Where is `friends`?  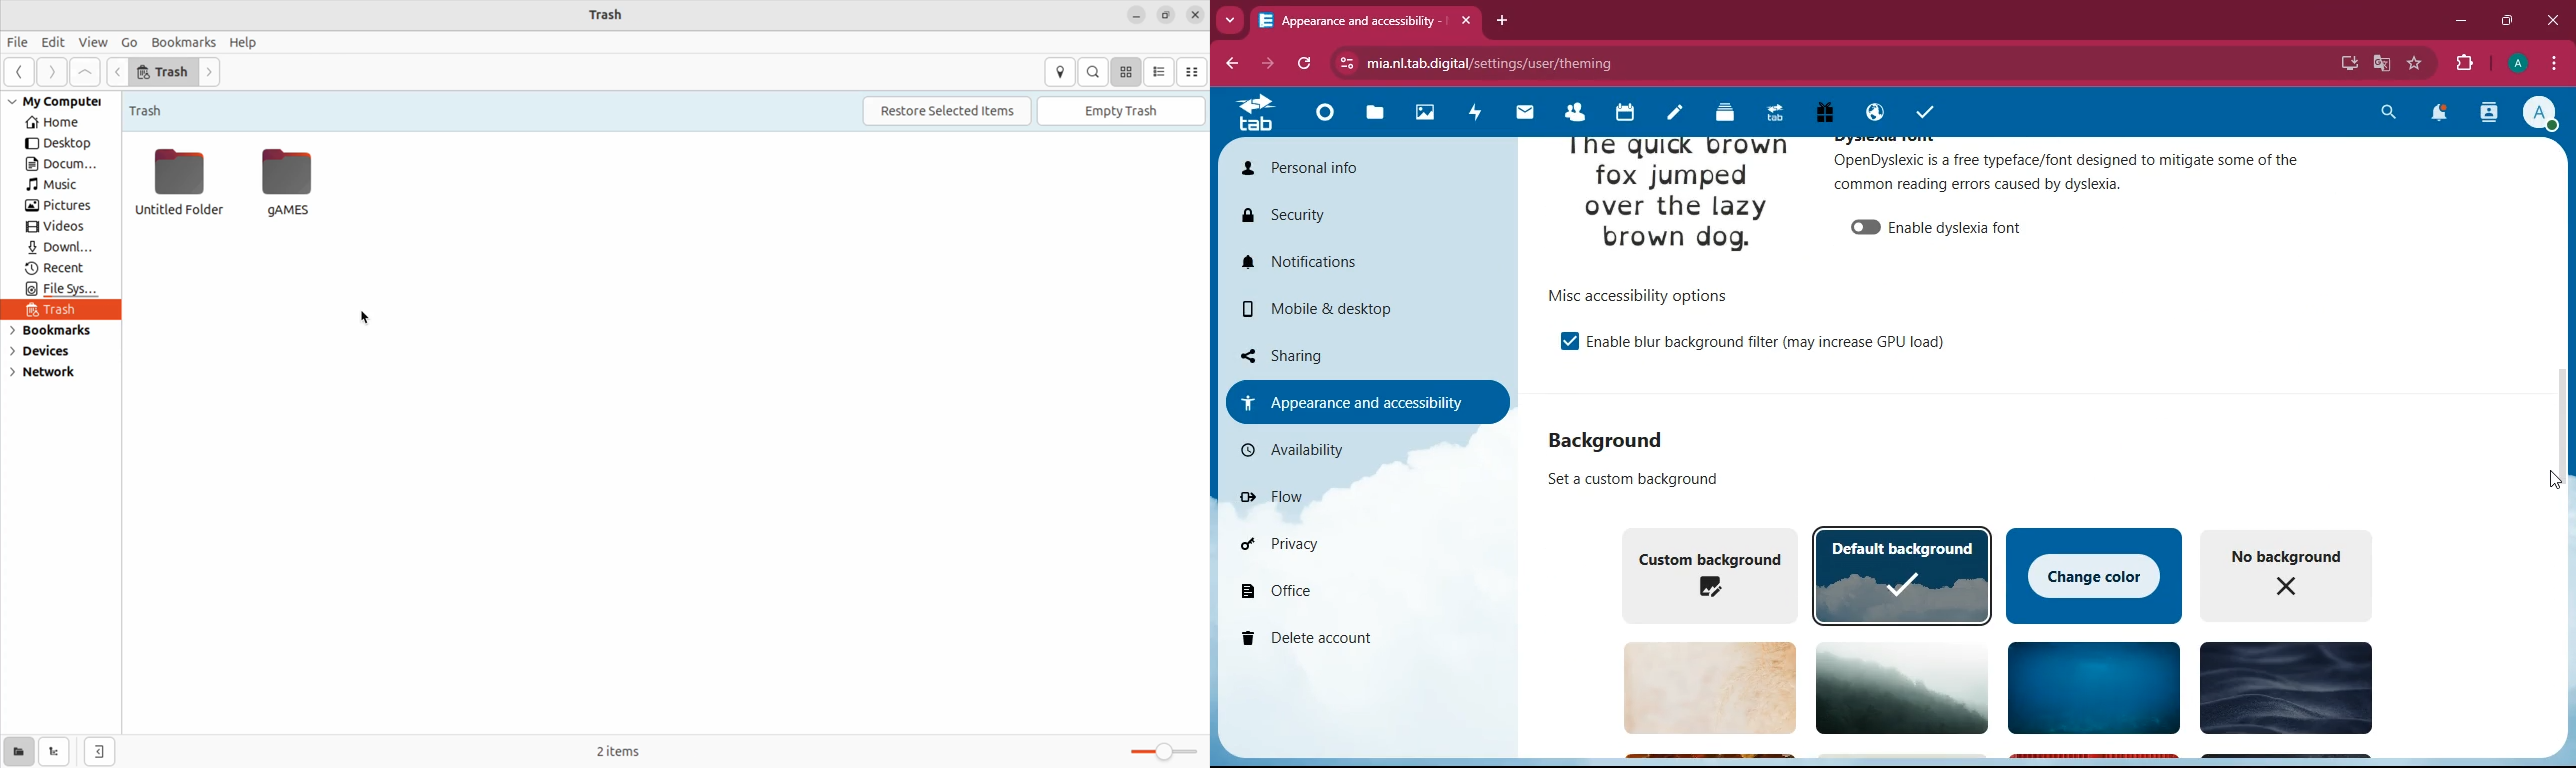
friends is located at coordinates (1572, 113).